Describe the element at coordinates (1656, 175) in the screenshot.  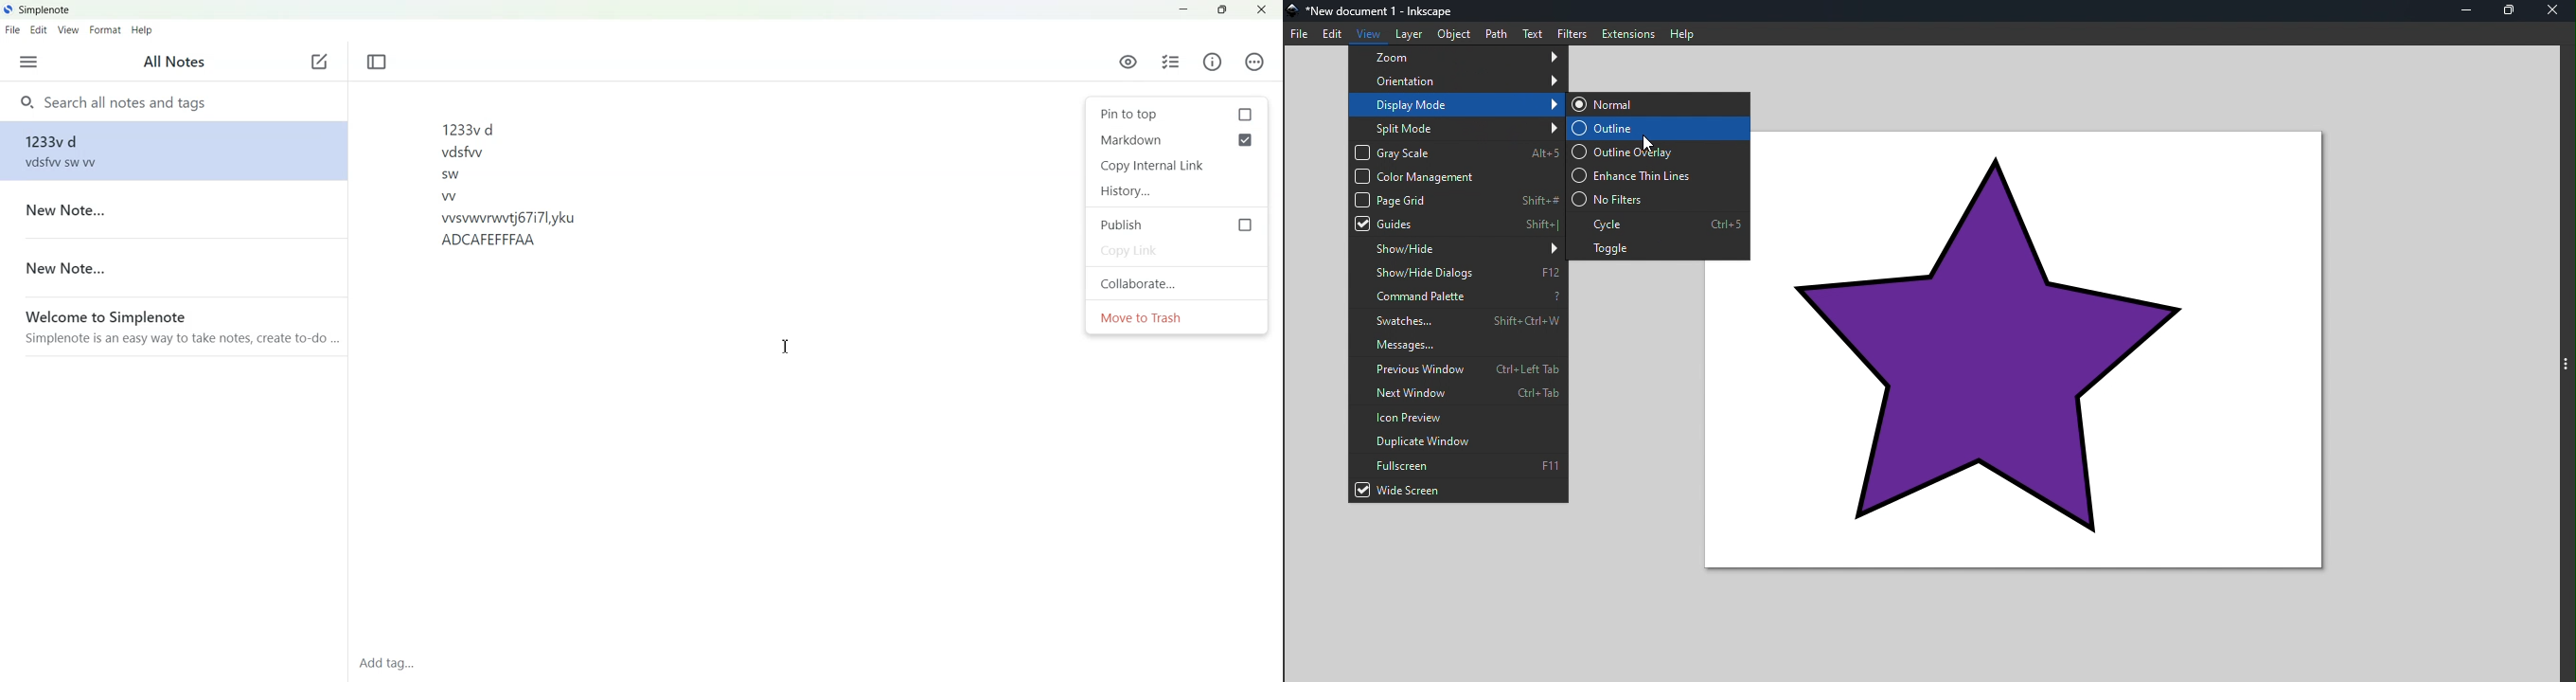
I see `Enhance thin lines` at that location.